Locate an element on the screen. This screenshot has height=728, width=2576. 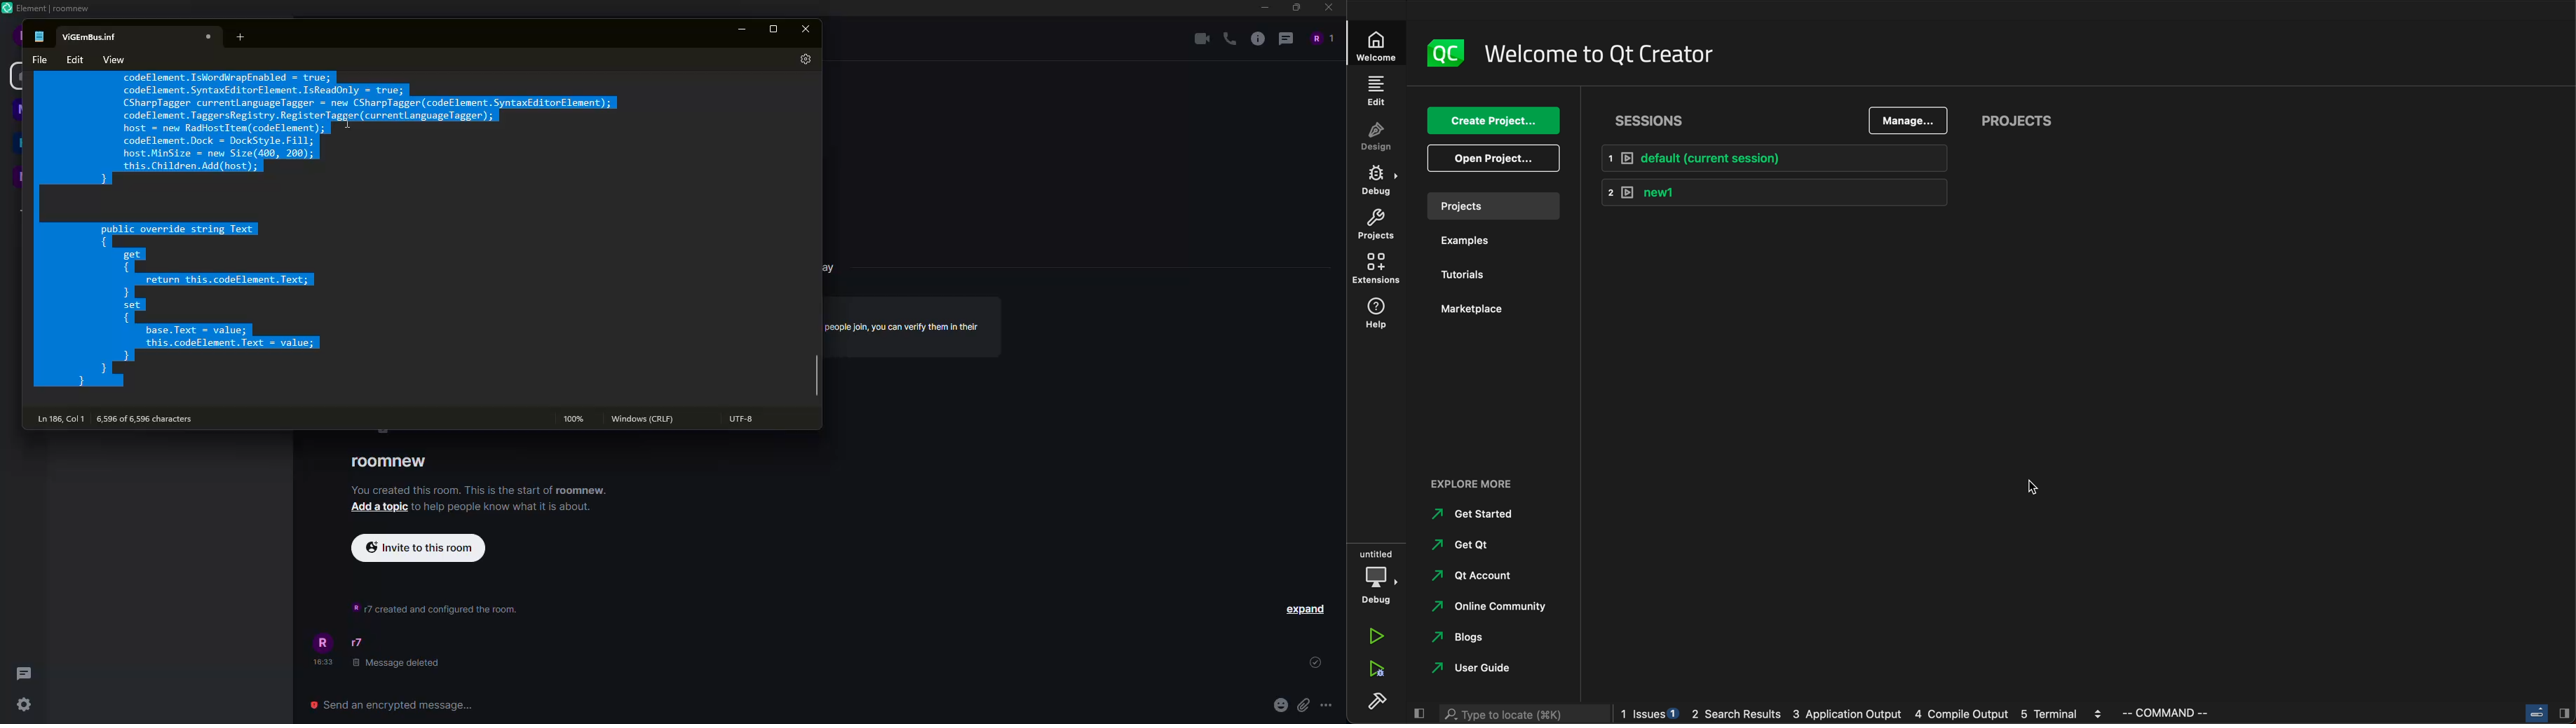
threads is located at coordinates (1286, 38).